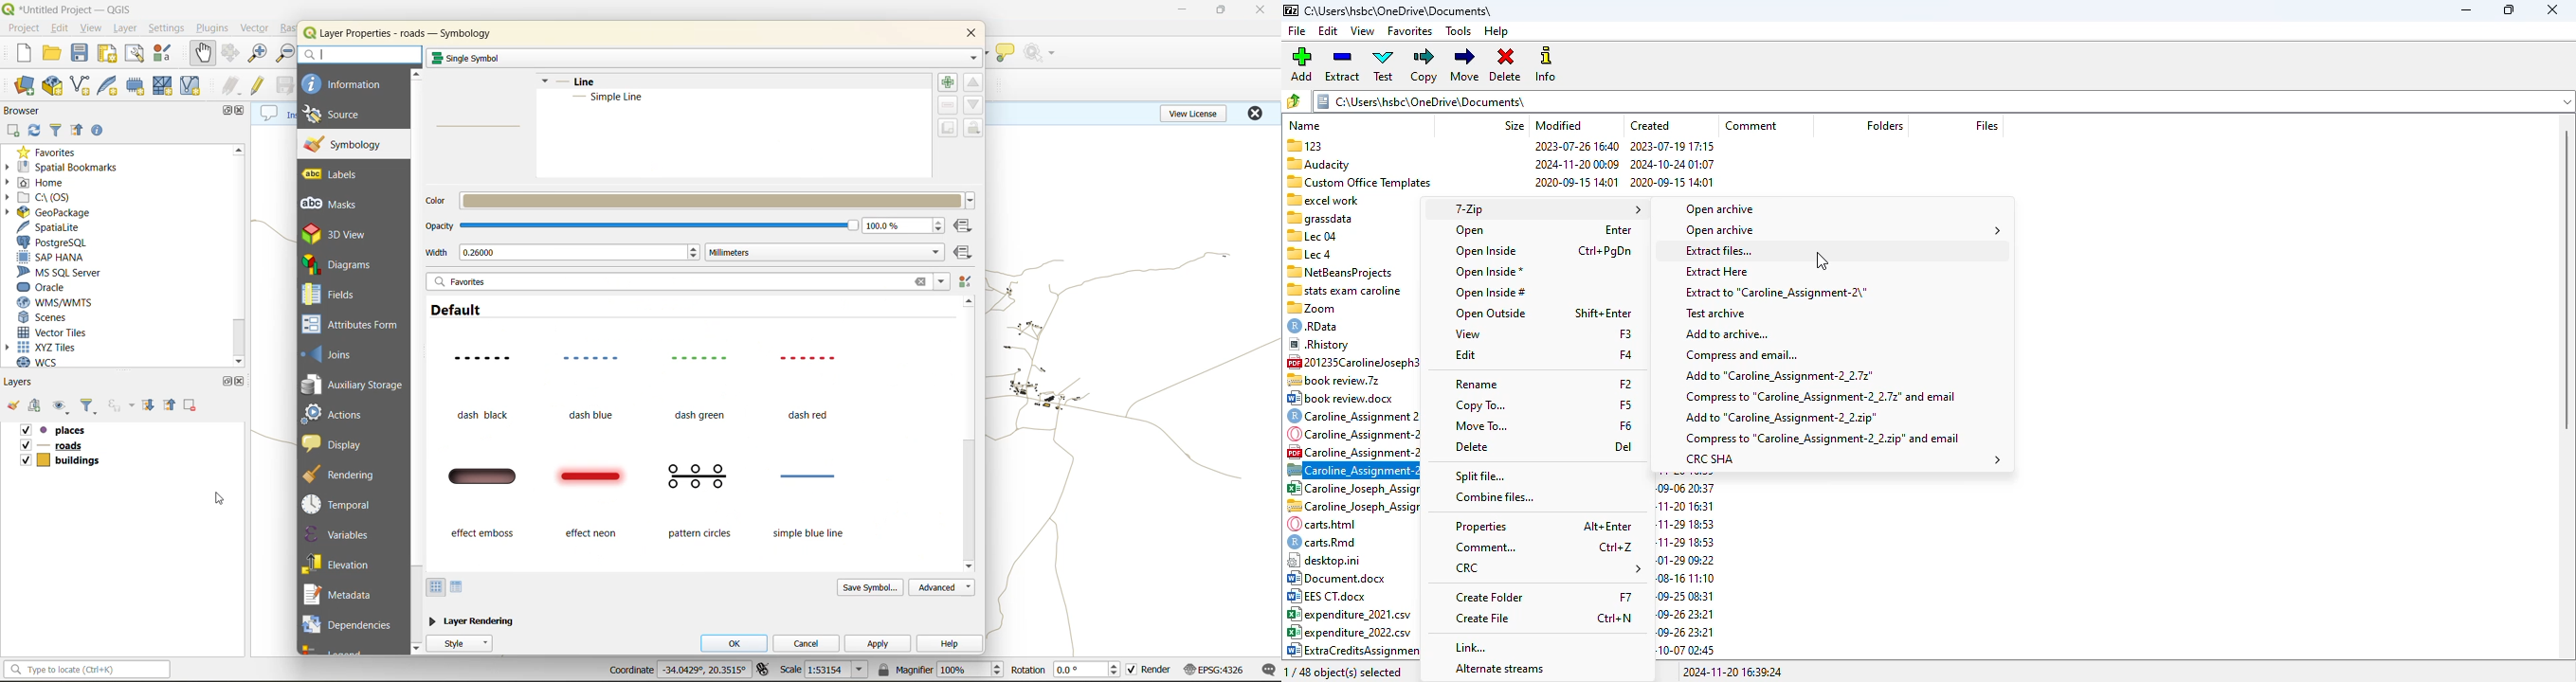 The image size is (2576, 700). Describe the element at coordinates (1460, 31) in the screenshot. I see `tools` at that location.